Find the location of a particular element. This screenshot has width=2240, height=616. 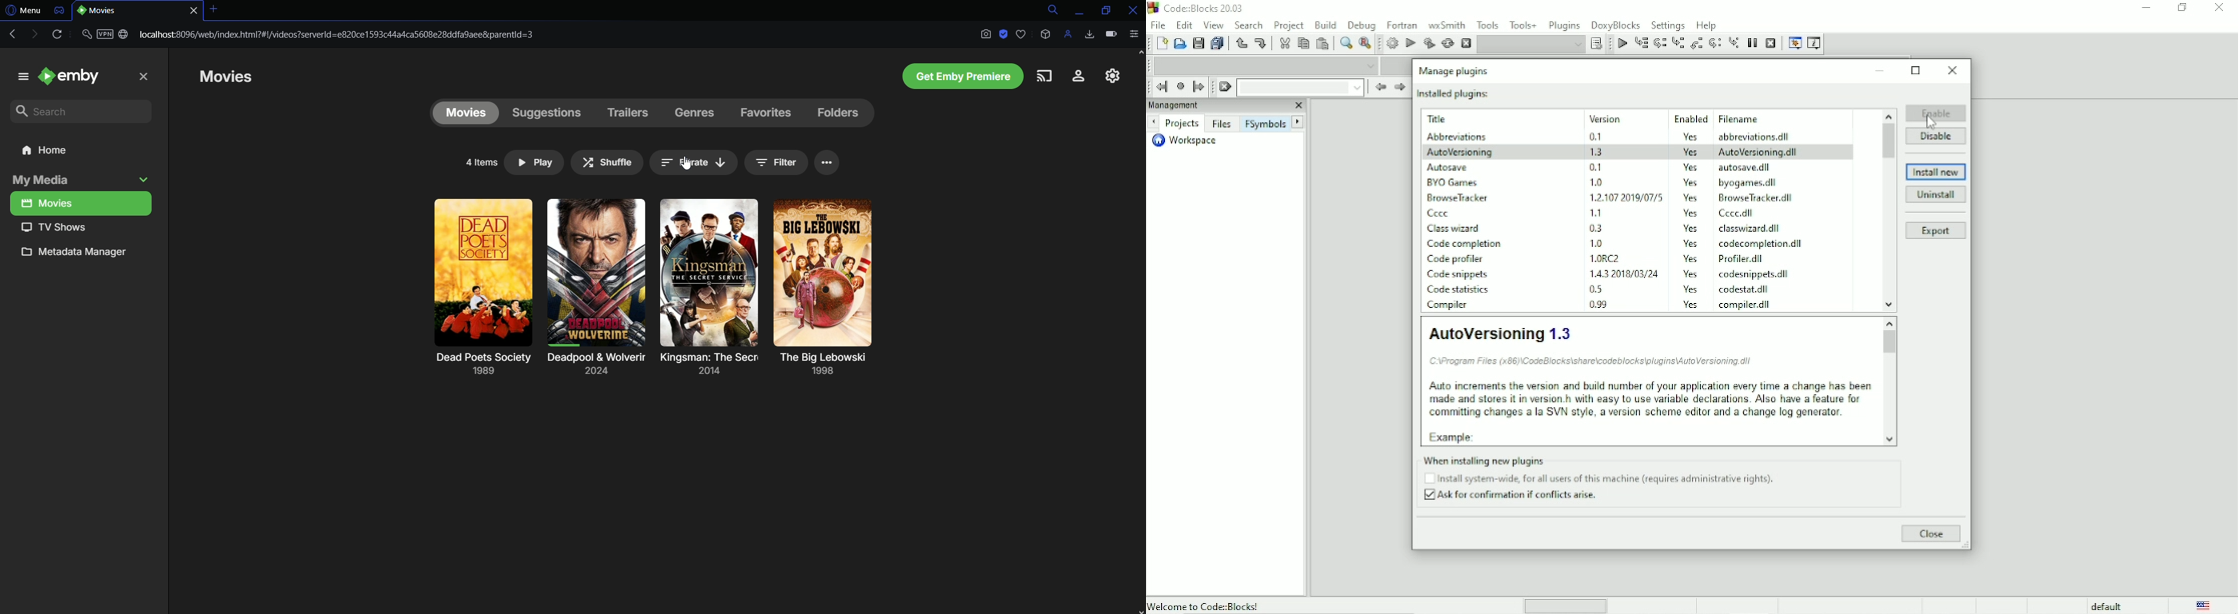

Tools+ is located at coordinates (1523, 25).